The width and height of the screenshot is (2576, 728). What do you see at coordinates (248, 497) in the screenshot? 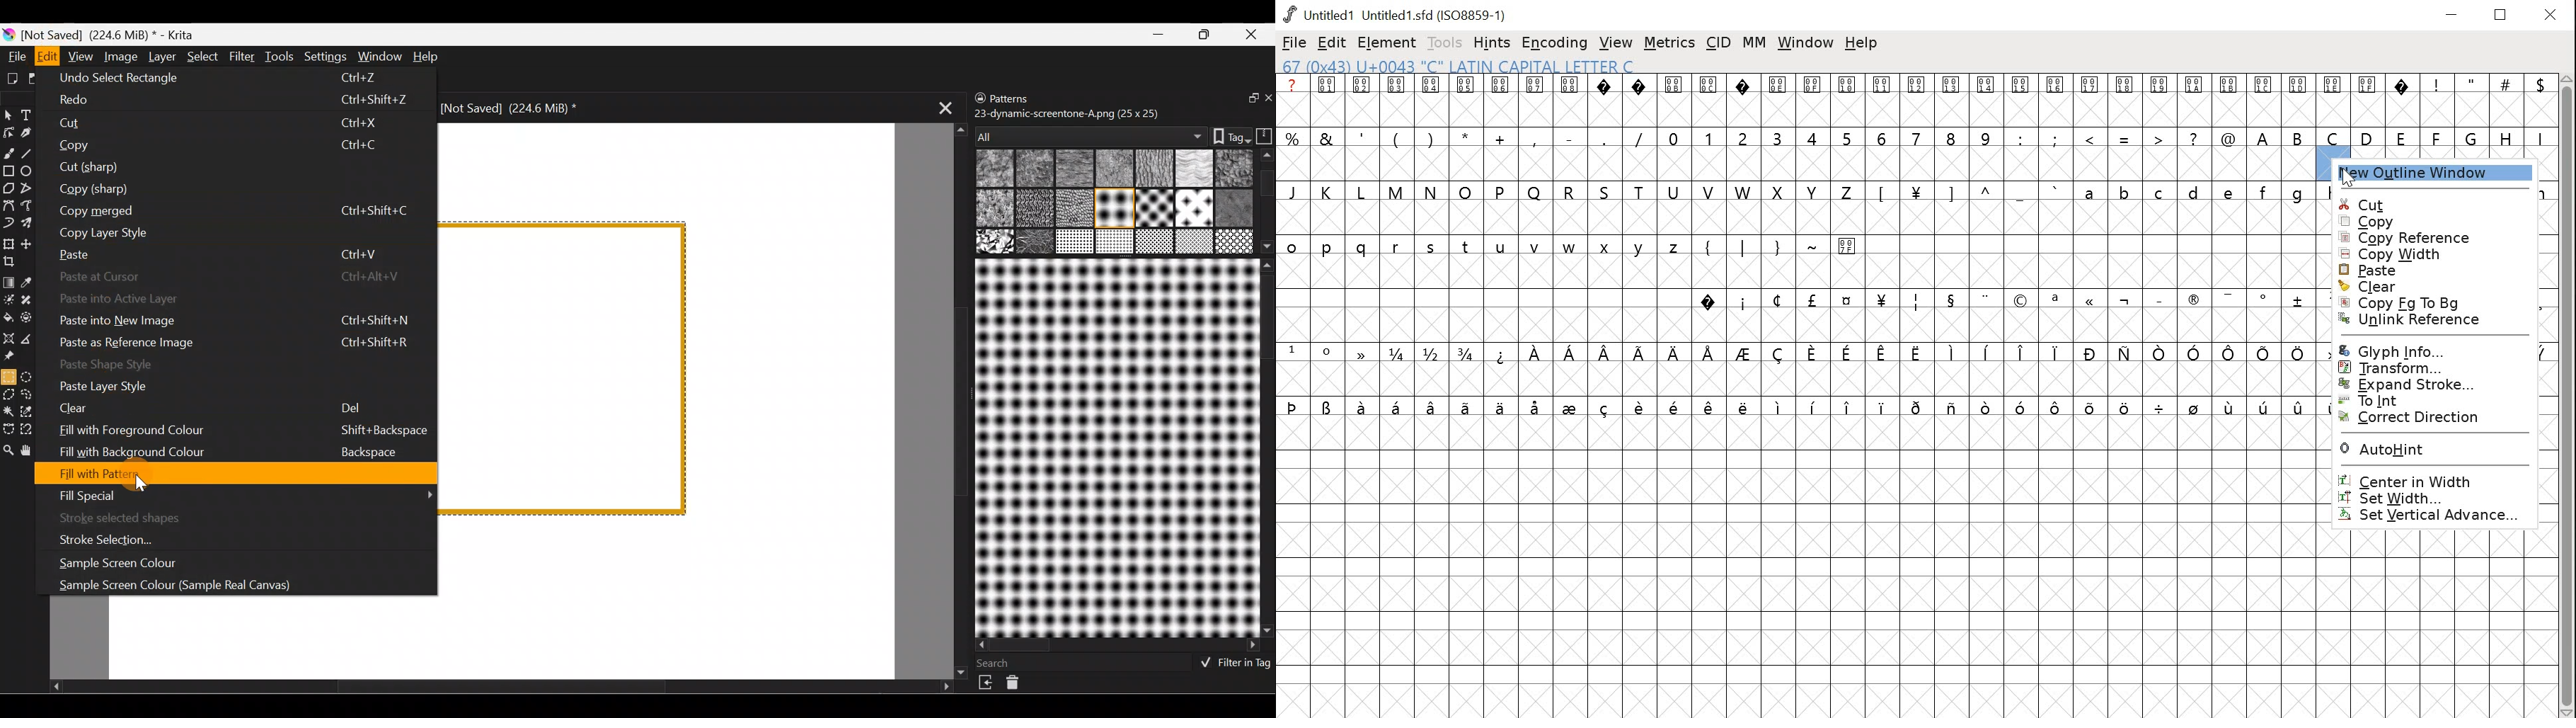
I see `Fill special` at bounding box center [248, 497].